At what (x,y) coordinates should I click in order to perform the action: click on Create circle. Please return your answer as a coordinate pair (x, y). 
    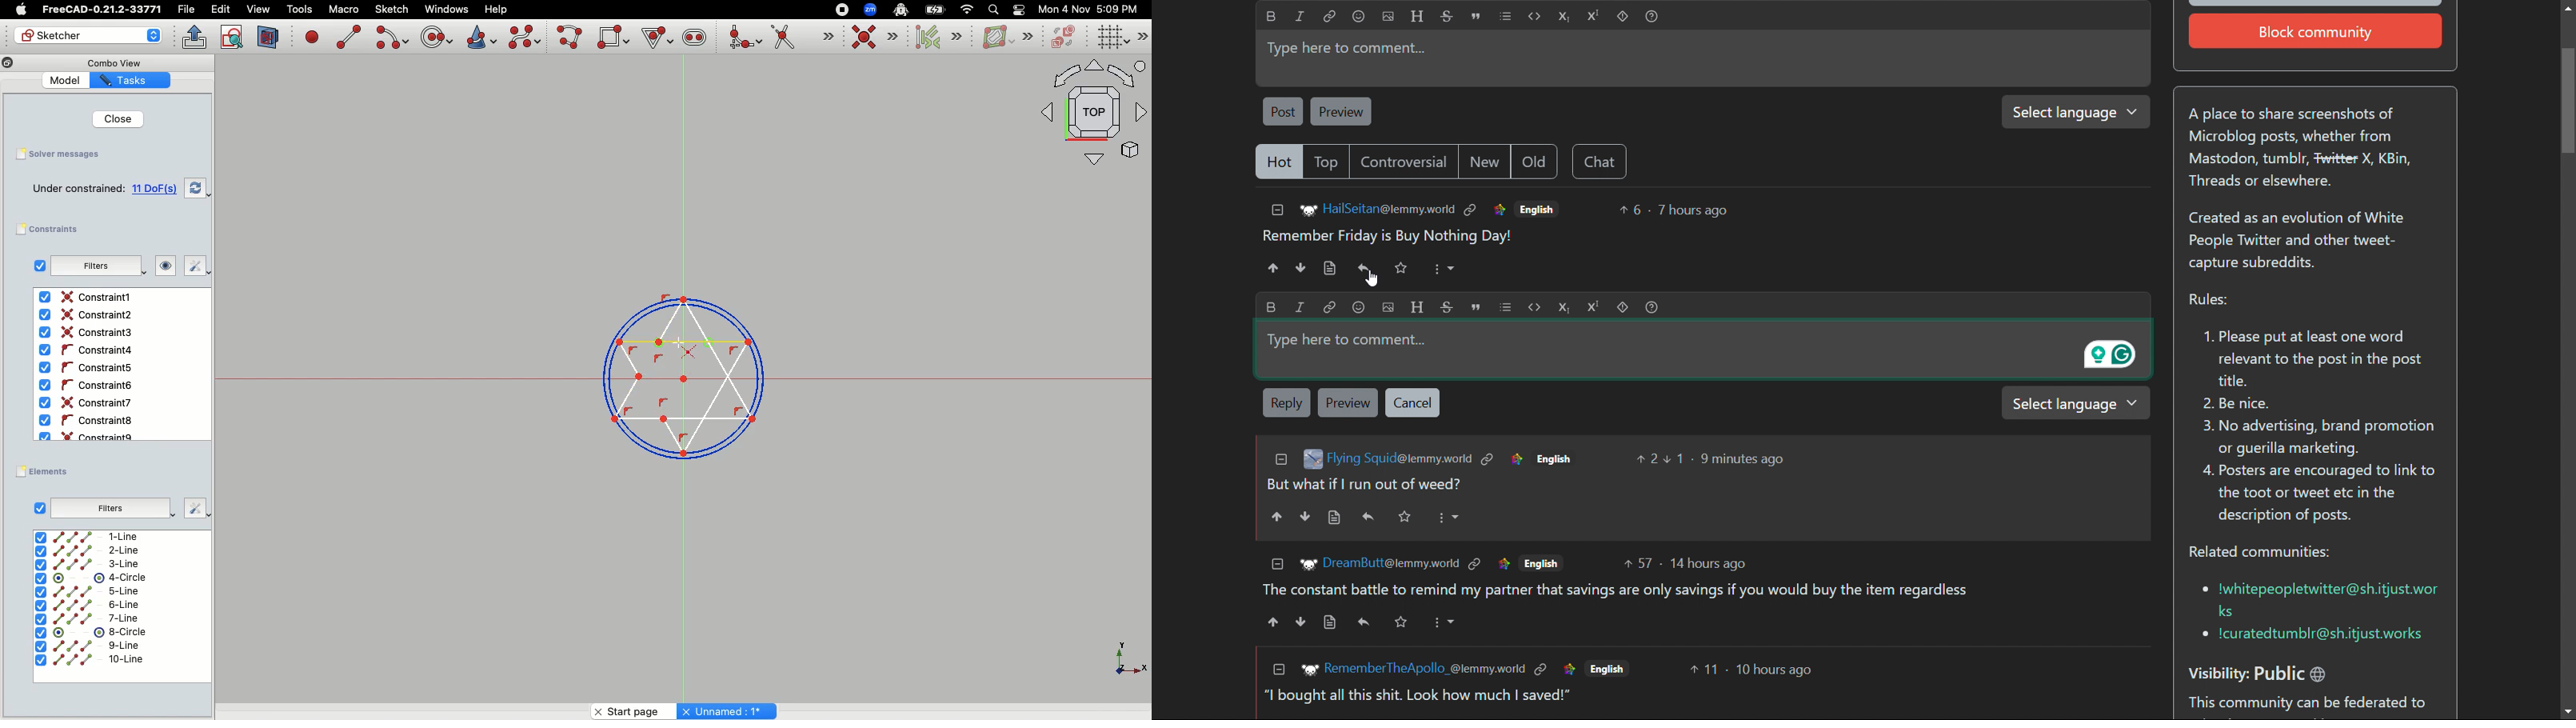
    Looking at the image, I should click on (437, 35).